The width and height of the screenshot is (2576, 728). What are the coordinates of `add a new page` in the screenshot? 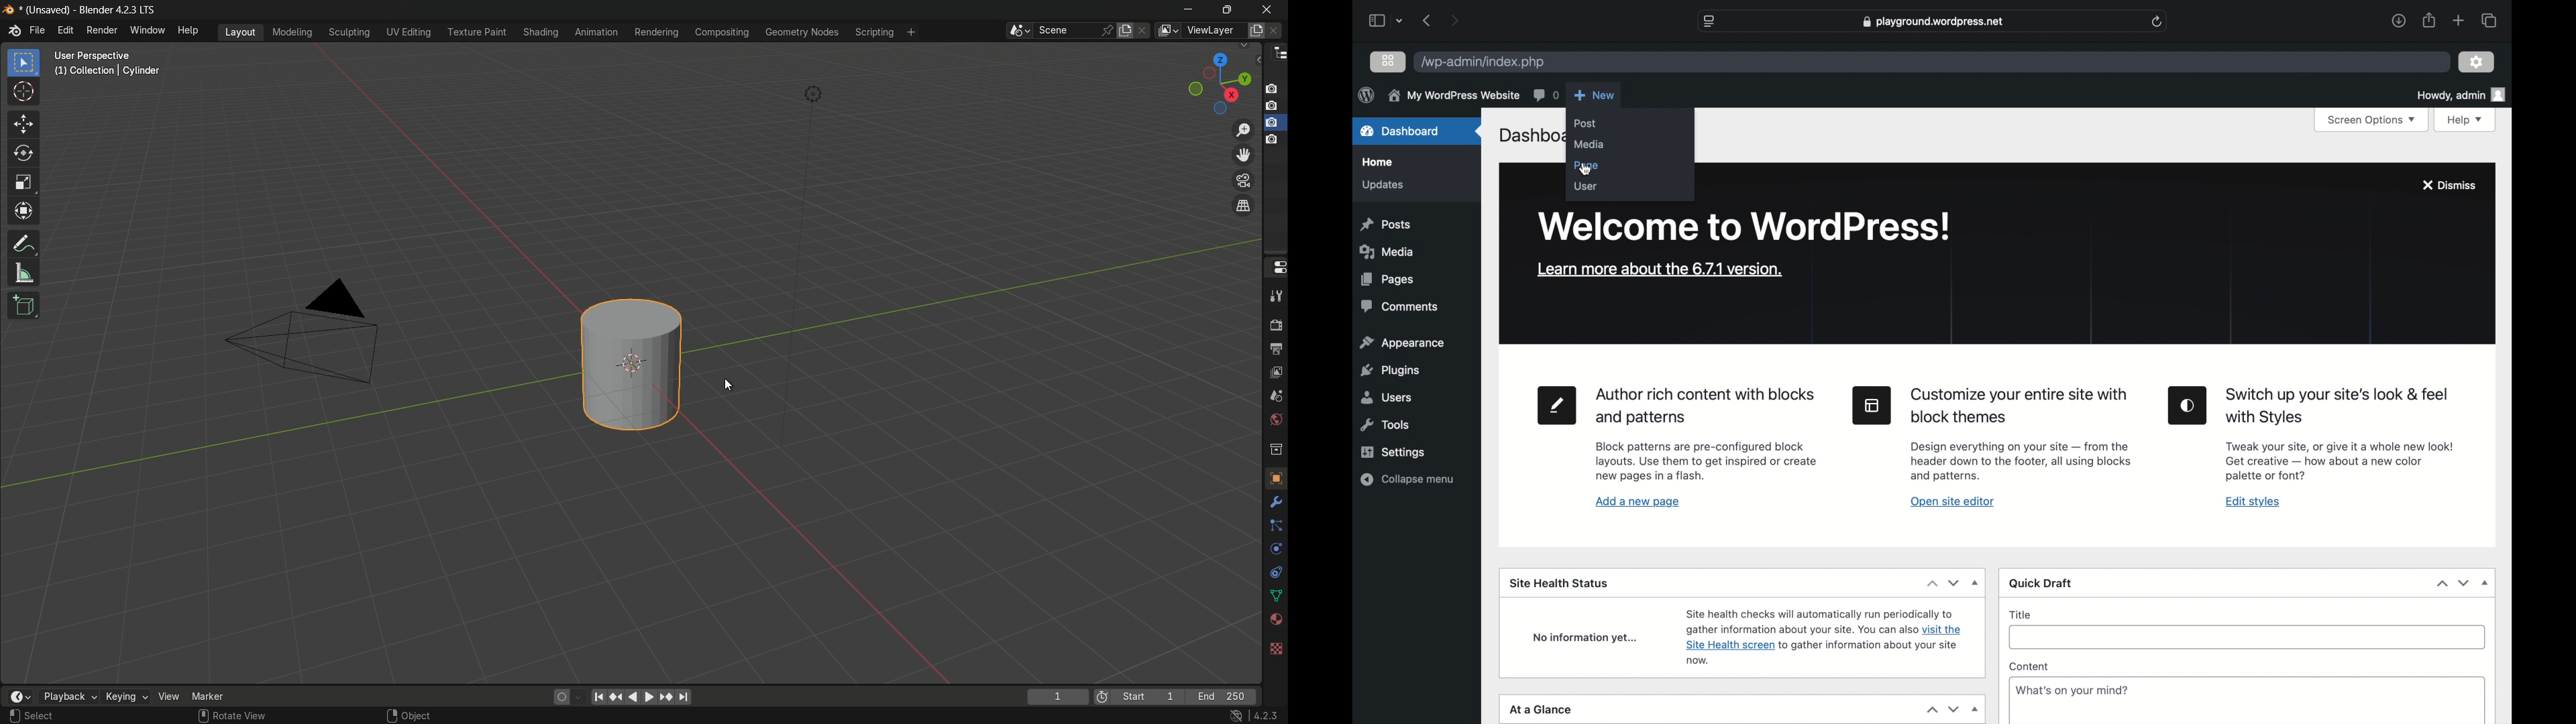 It's located at (1638, 503).